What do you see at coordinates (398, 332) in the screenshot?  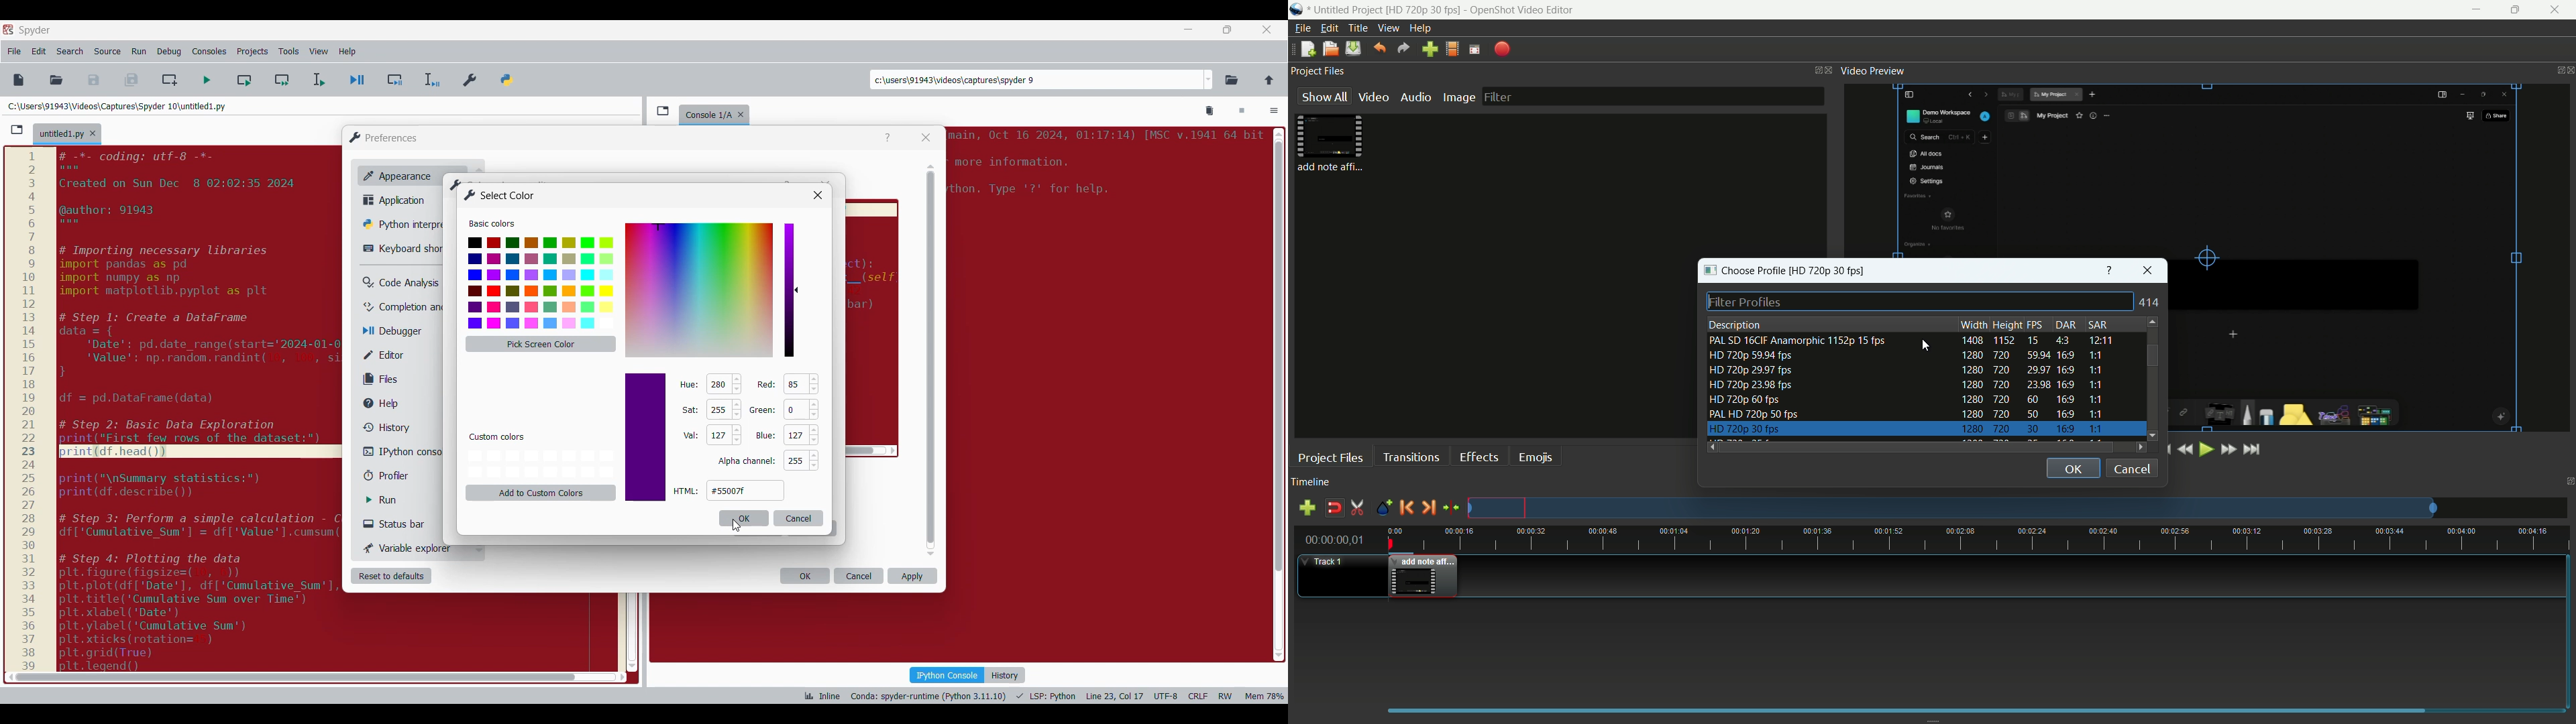 I see `Debugger` at bounding box center [398, 332].